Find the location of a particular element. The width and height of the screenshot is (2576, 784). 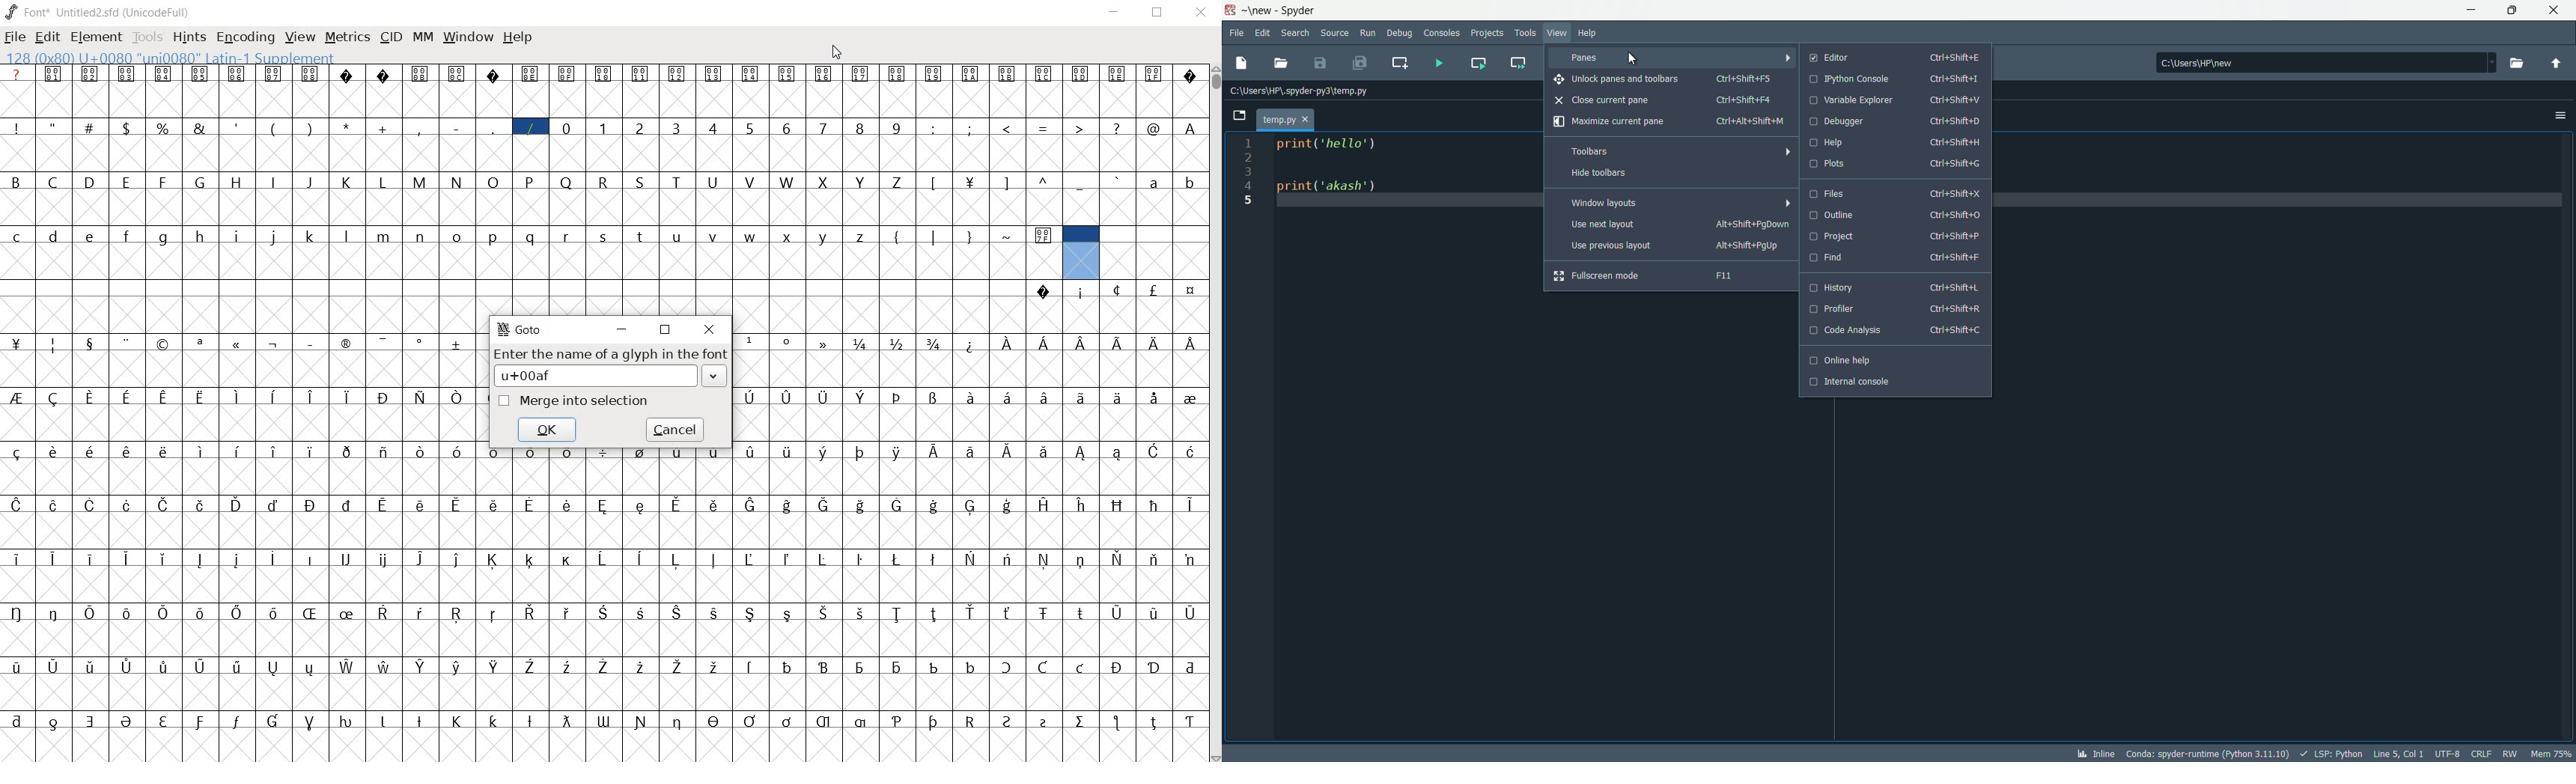

d is located at coordinates (54, 235).